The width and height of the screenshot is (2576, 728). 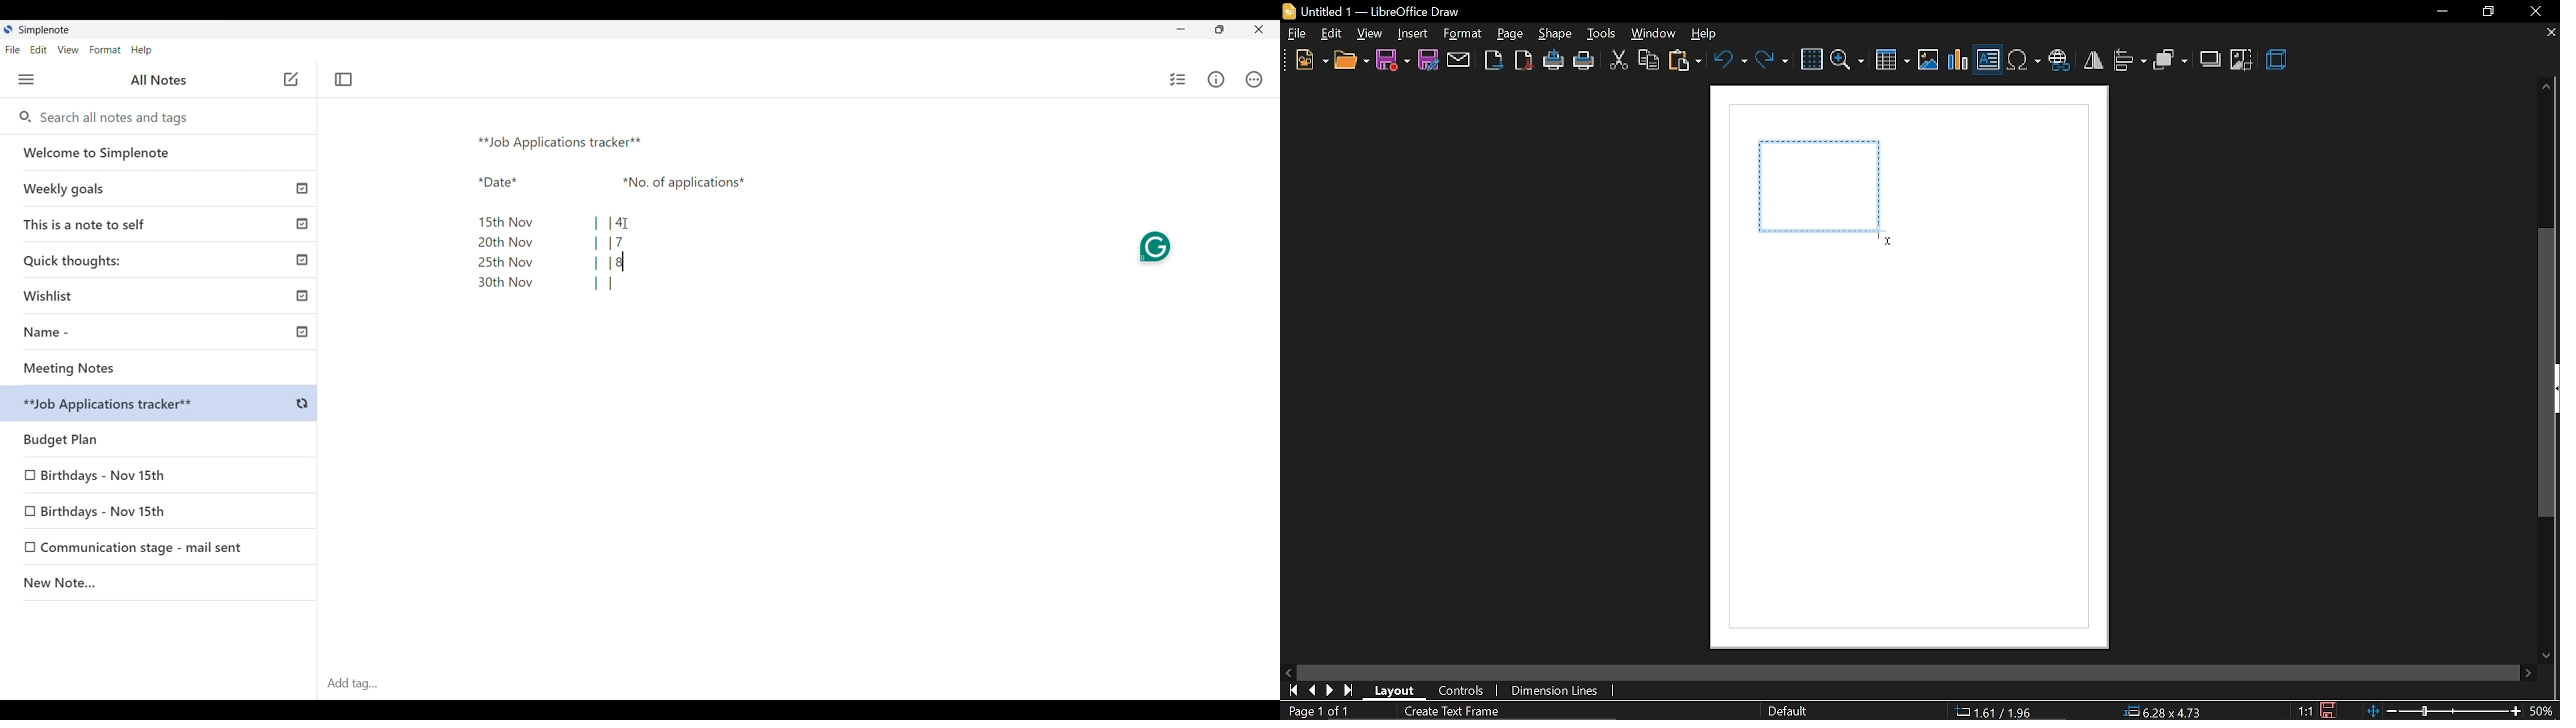 I want to click on New Note.., so click(x=159, y=585).